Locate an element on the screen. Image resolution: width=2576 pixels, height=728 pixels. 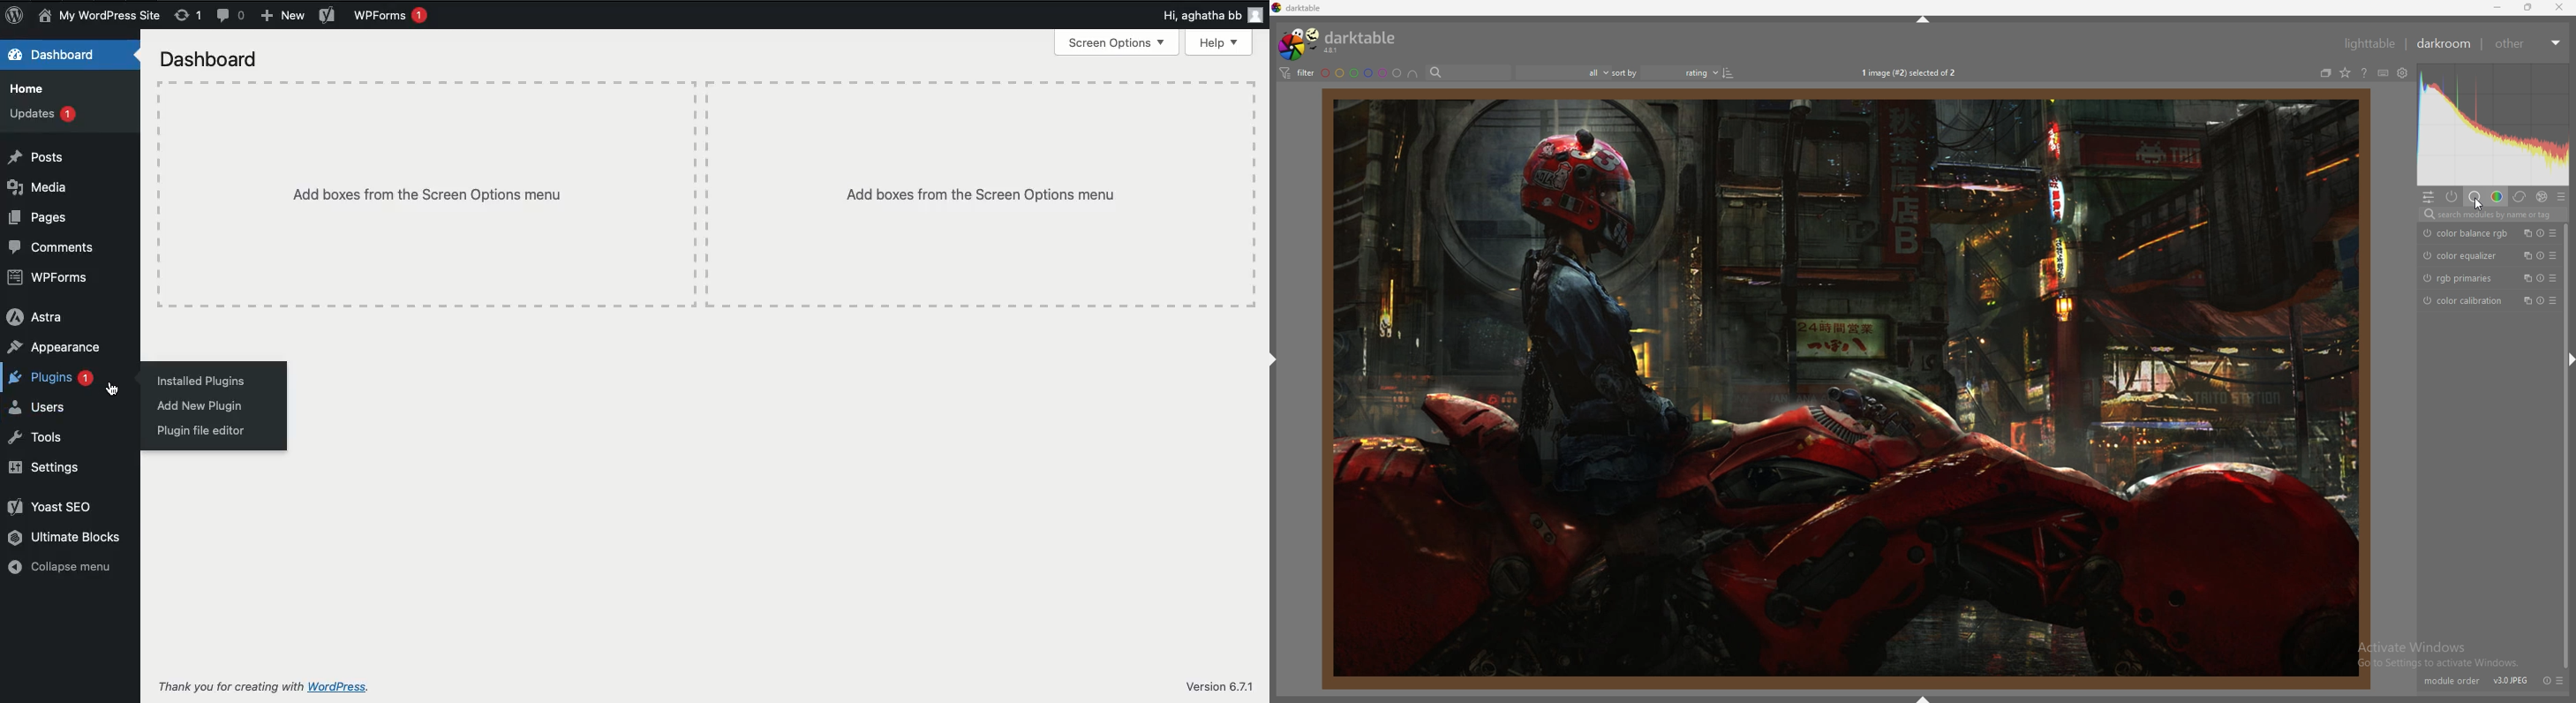
Astra is located at coordinates (36, 316).